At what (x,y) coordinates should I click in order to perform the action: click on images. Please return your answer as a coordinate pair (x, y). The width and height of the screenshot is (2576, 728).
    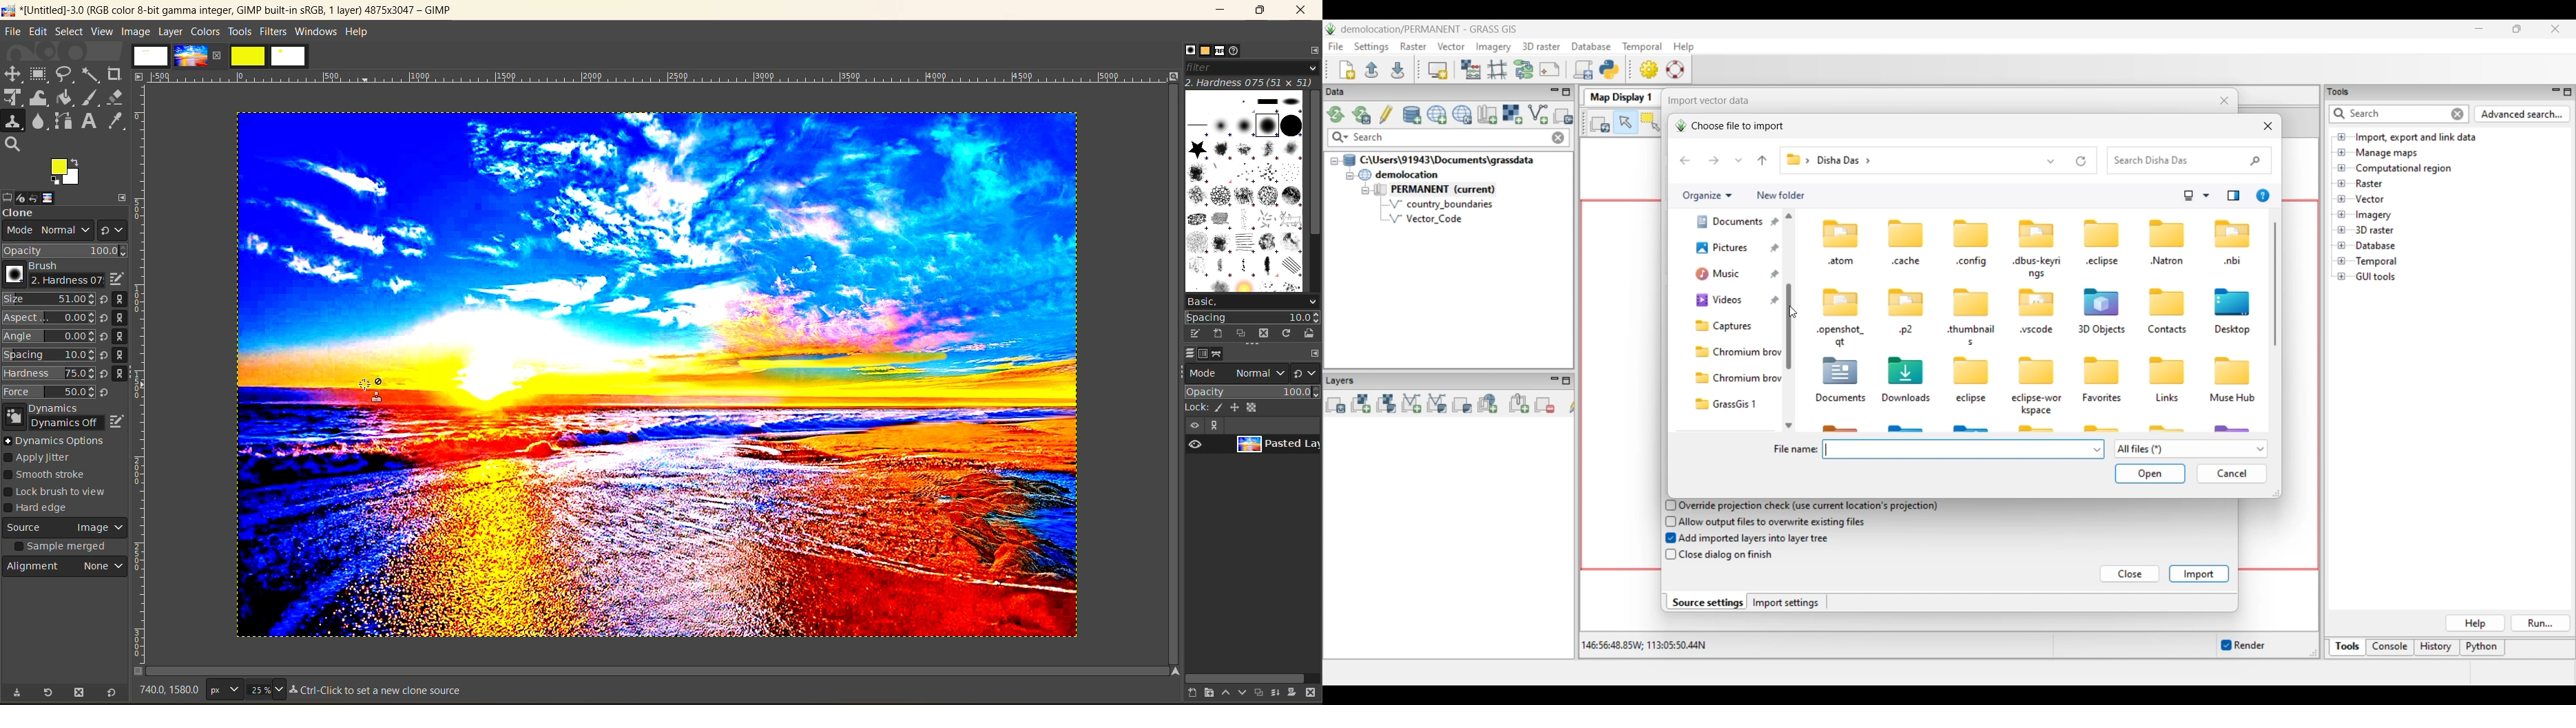
    Looking at the image, I should click on (151, 56).